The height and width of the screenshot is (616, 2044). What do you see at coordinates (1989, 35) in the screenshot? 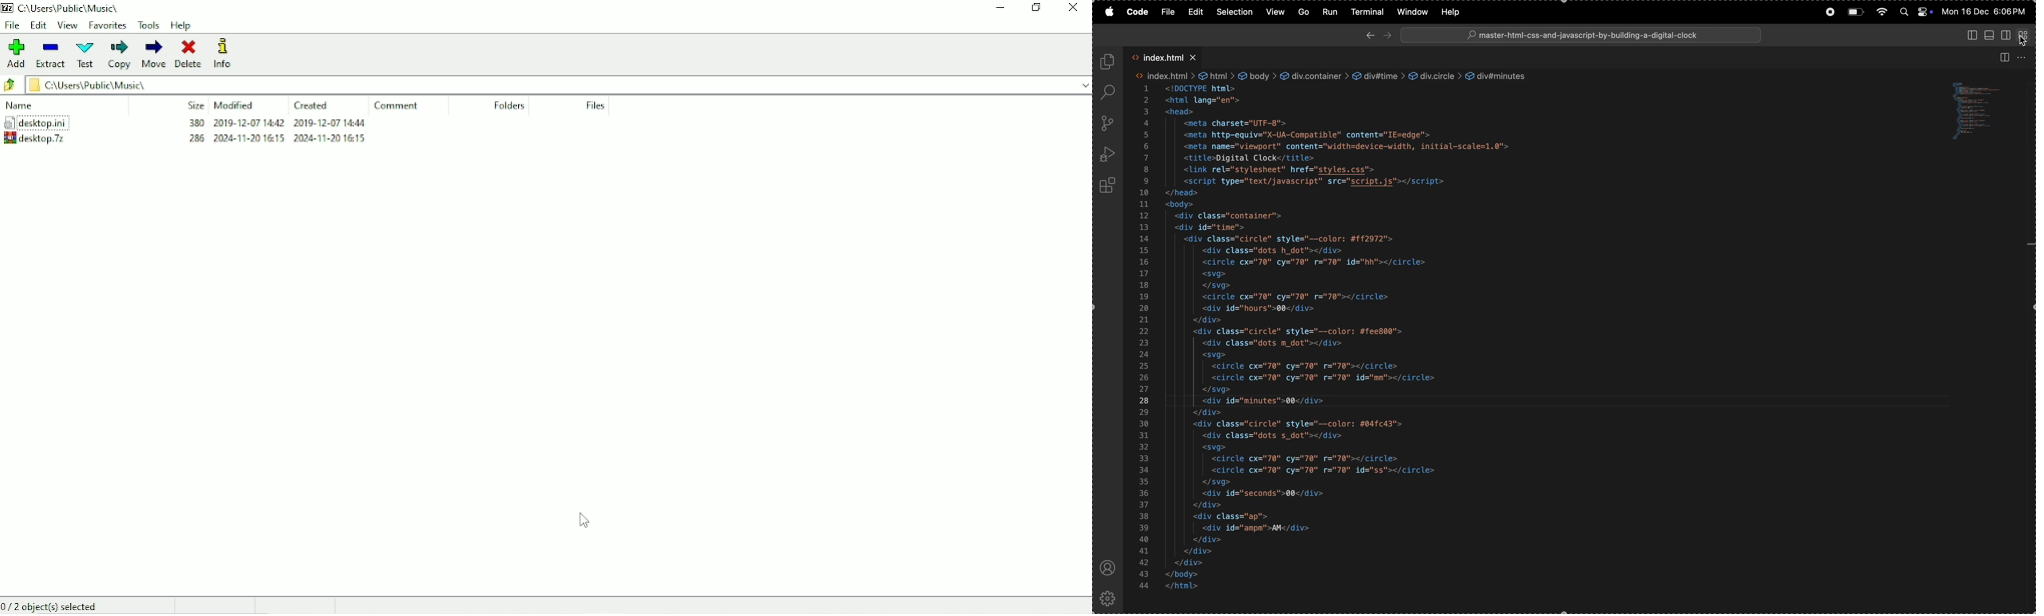
I see `toggle panel` at bounding box center [1989, 35].